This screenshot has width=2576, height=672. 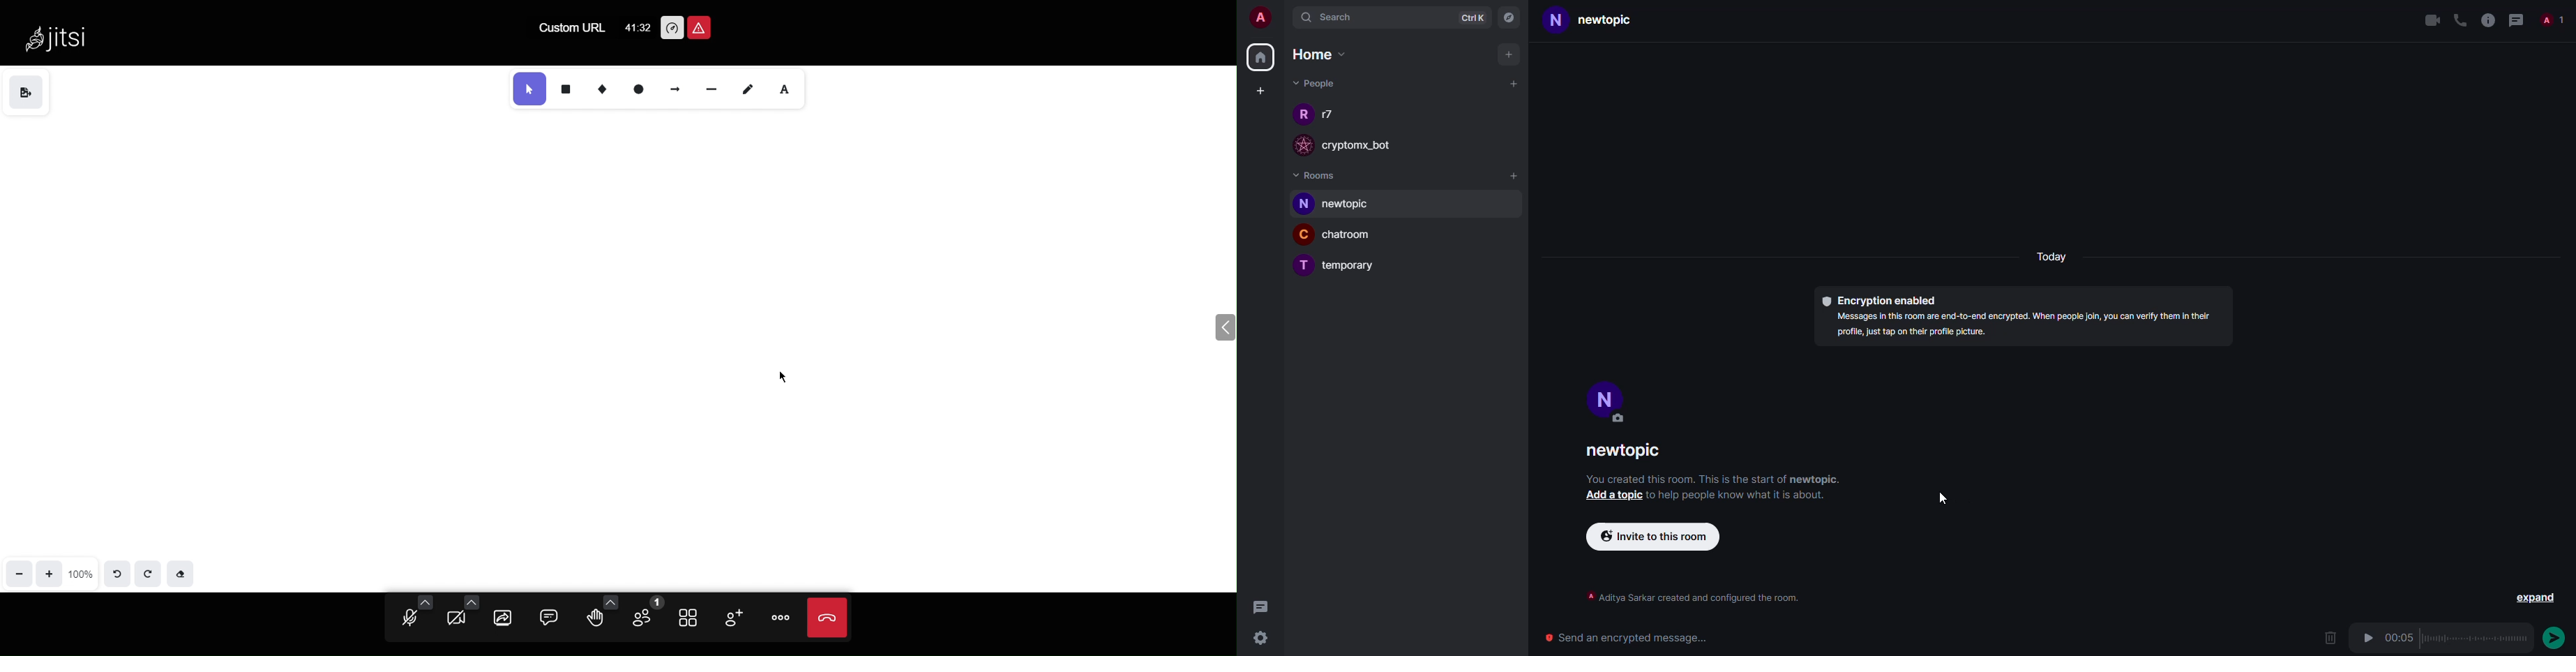 What do you see at coordinates (1556, 21) in the screenshot?
I see `N` at bounding box center [1556, 21].